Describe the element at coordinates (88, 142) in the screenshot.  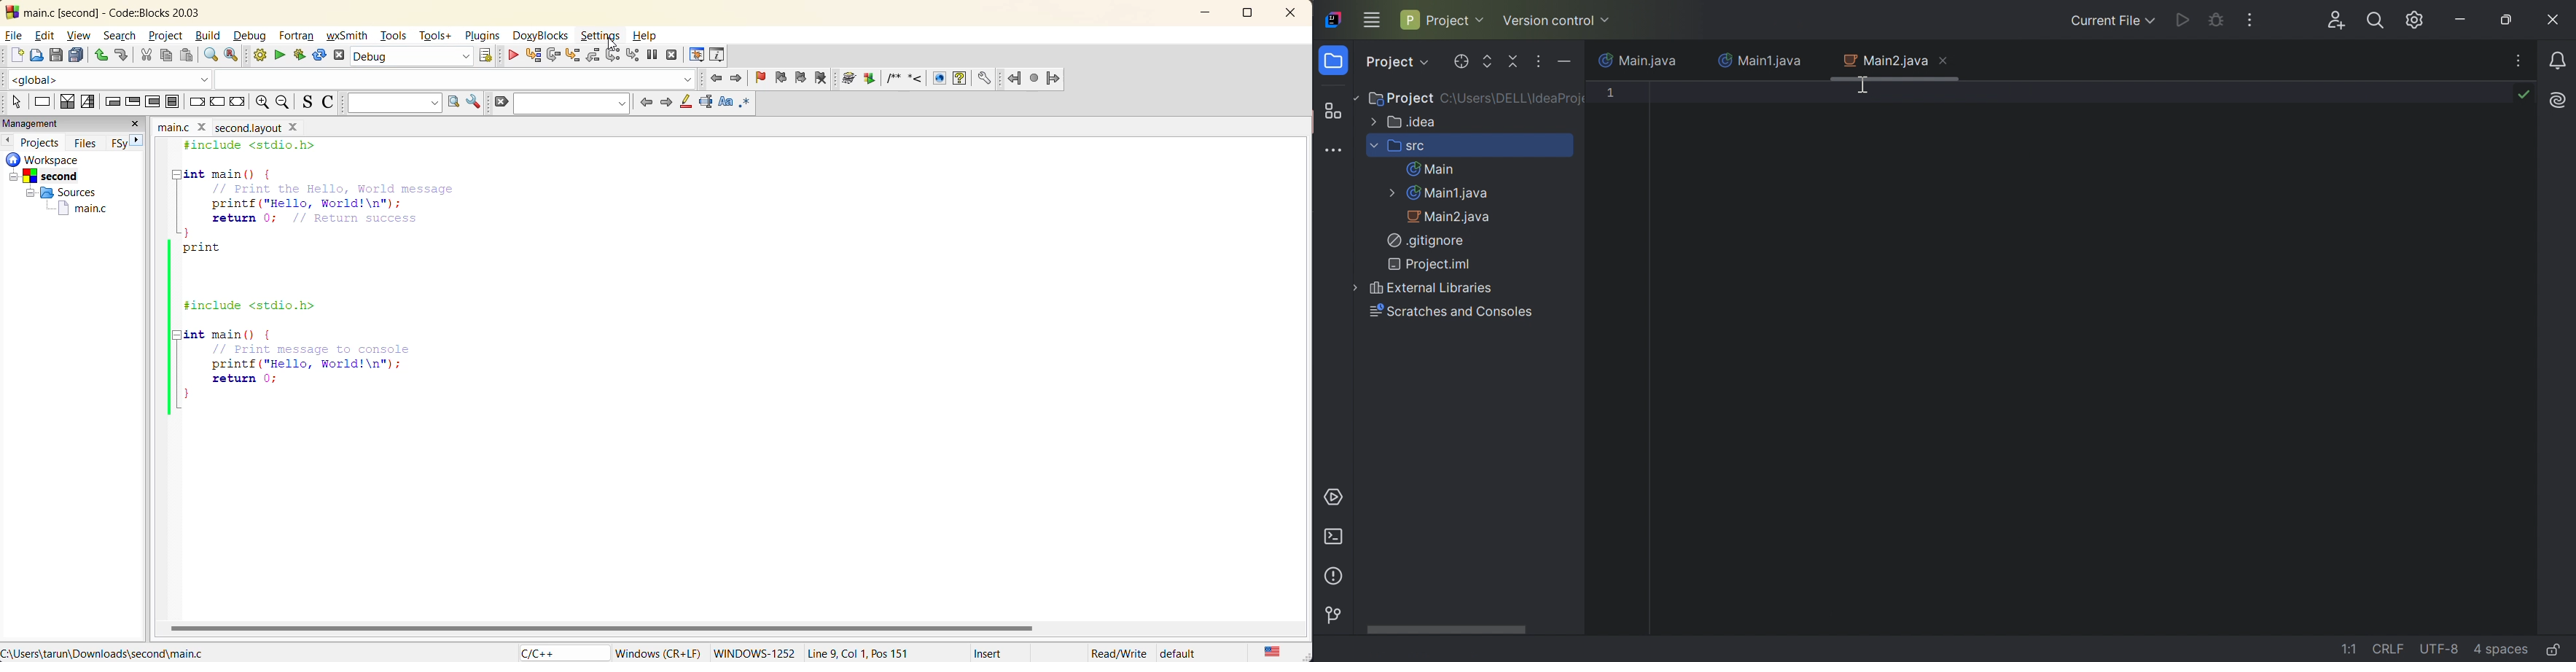
I see `files` at that location.